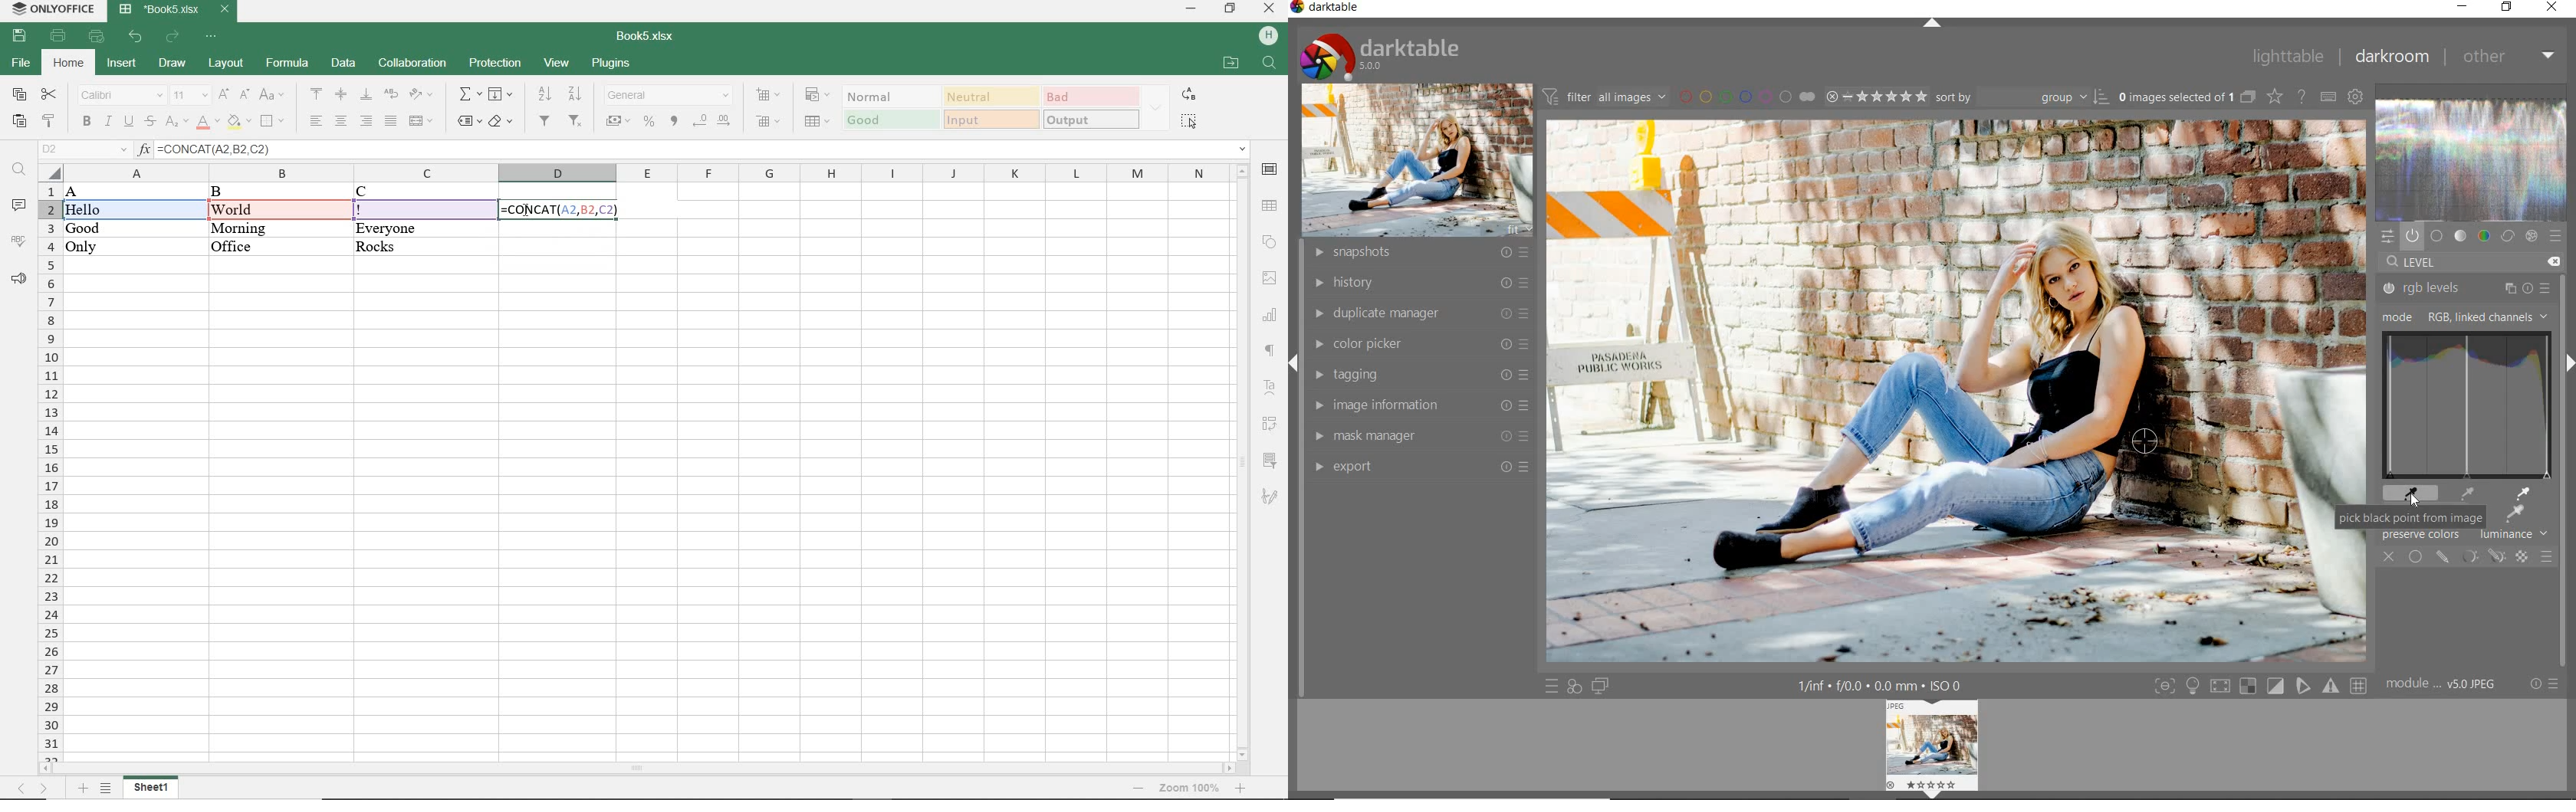 The height and width of the screenshot is (812, 2576). I want to click on List Sheets, so click(107, 786).